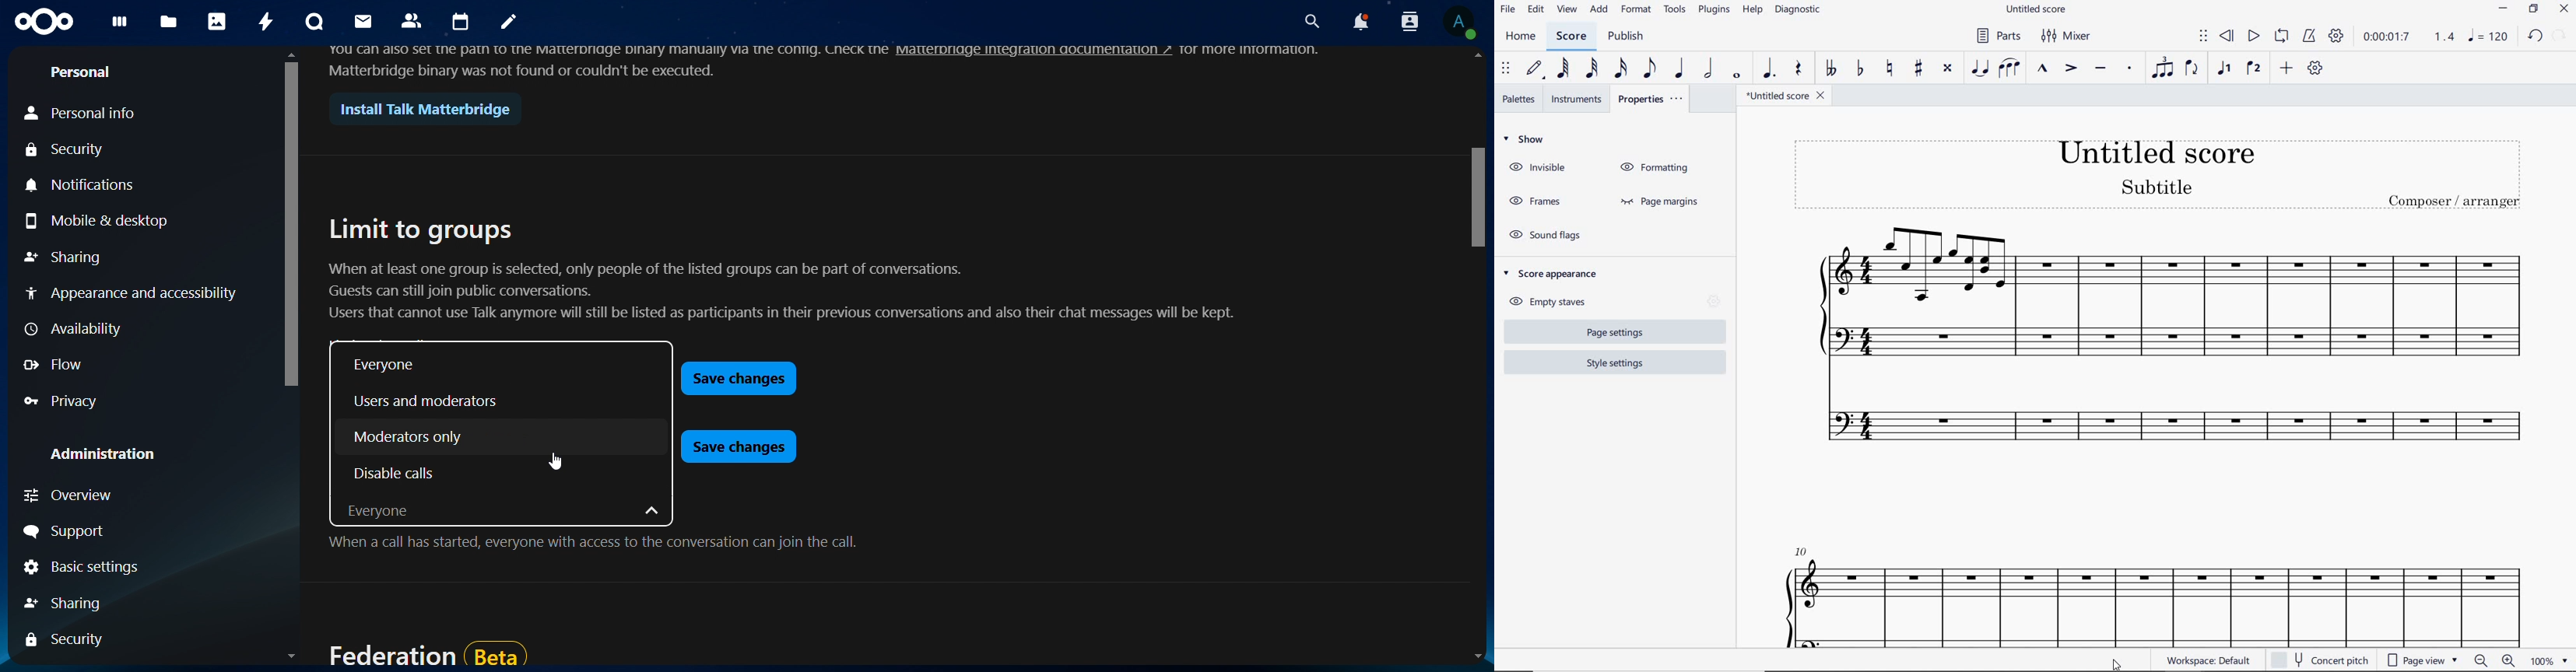 The image size is (2576, 672). I want to click on VOICE 2, so click(2253, 69).